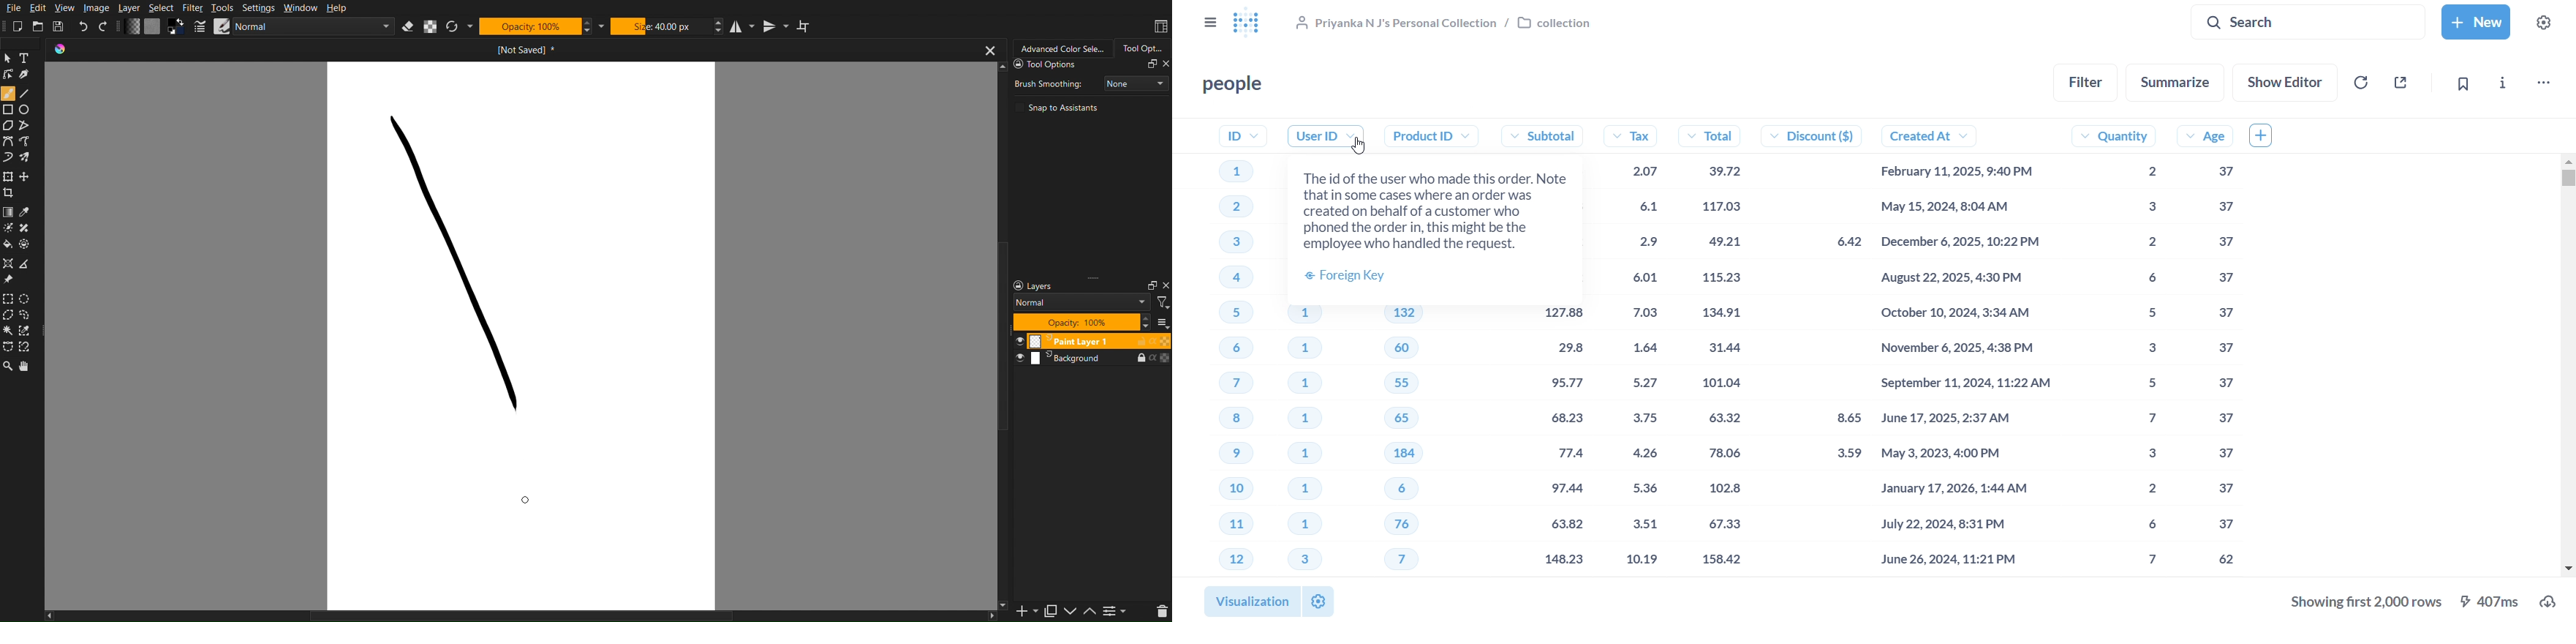  What do you see at coordinates (1052, 612) in the screenshot?
I see `Copy` at bounding box center [1052, 612].